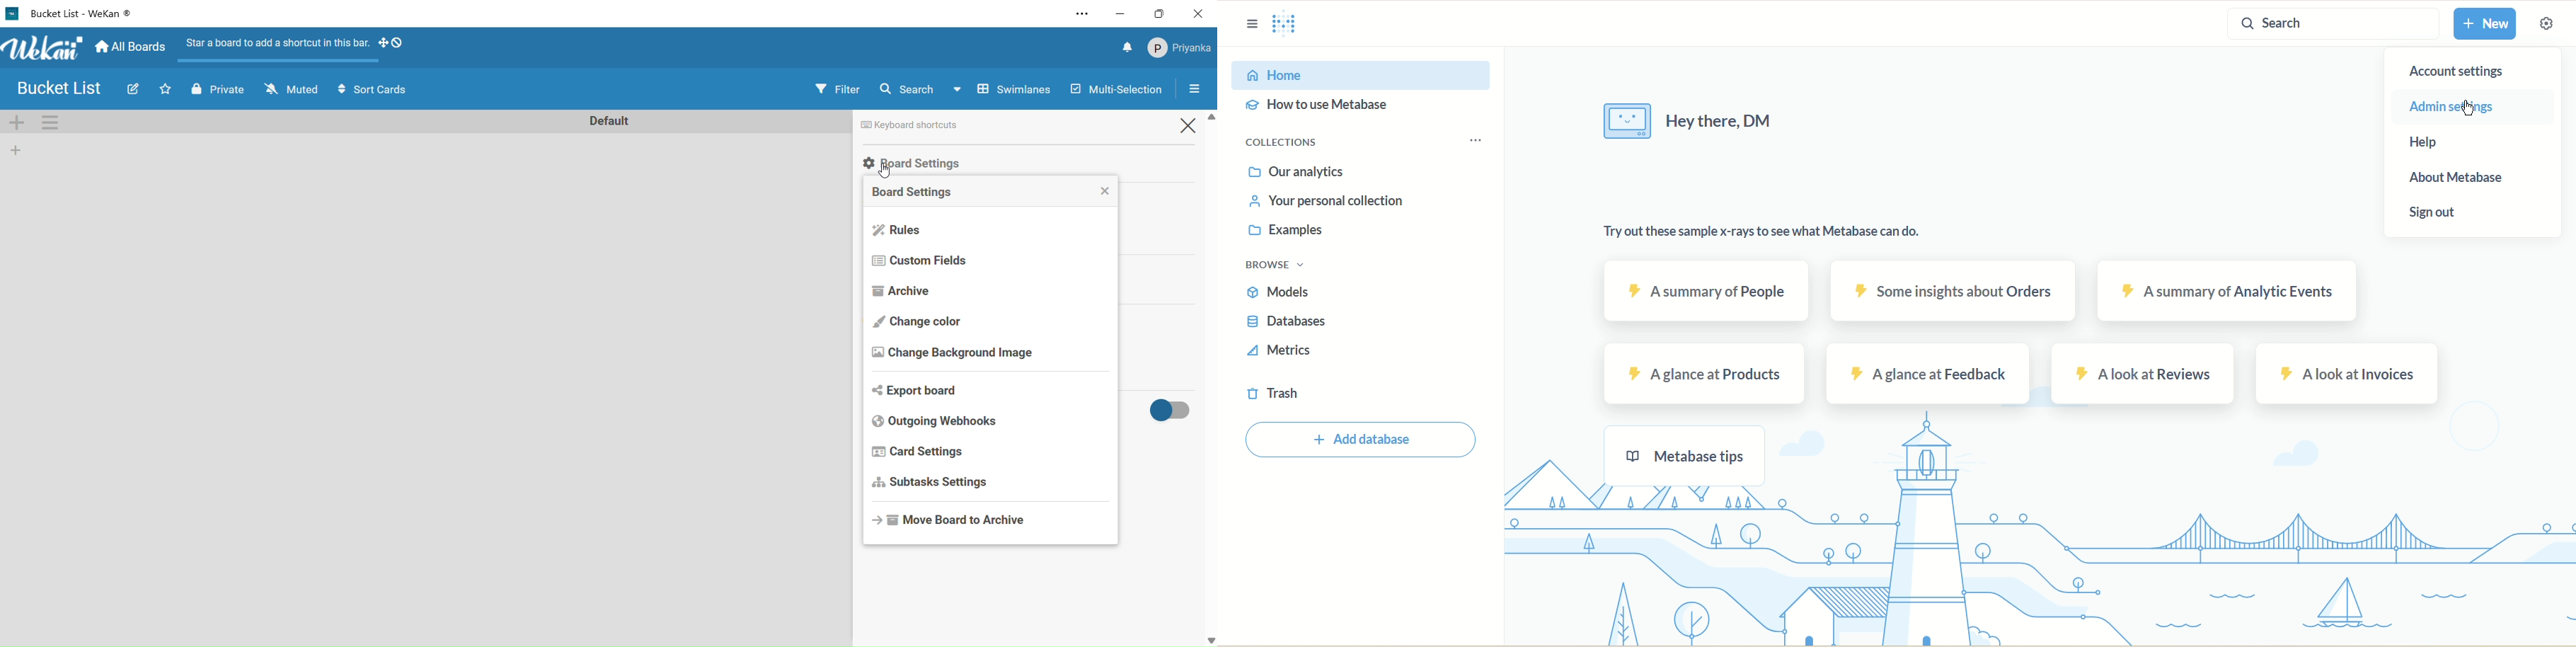 This screenshot has height=672, width=2576. What do you see at coordinates (2549, 26) in the screenshot?
I see `Settings` at bounding box center [2549, 26].